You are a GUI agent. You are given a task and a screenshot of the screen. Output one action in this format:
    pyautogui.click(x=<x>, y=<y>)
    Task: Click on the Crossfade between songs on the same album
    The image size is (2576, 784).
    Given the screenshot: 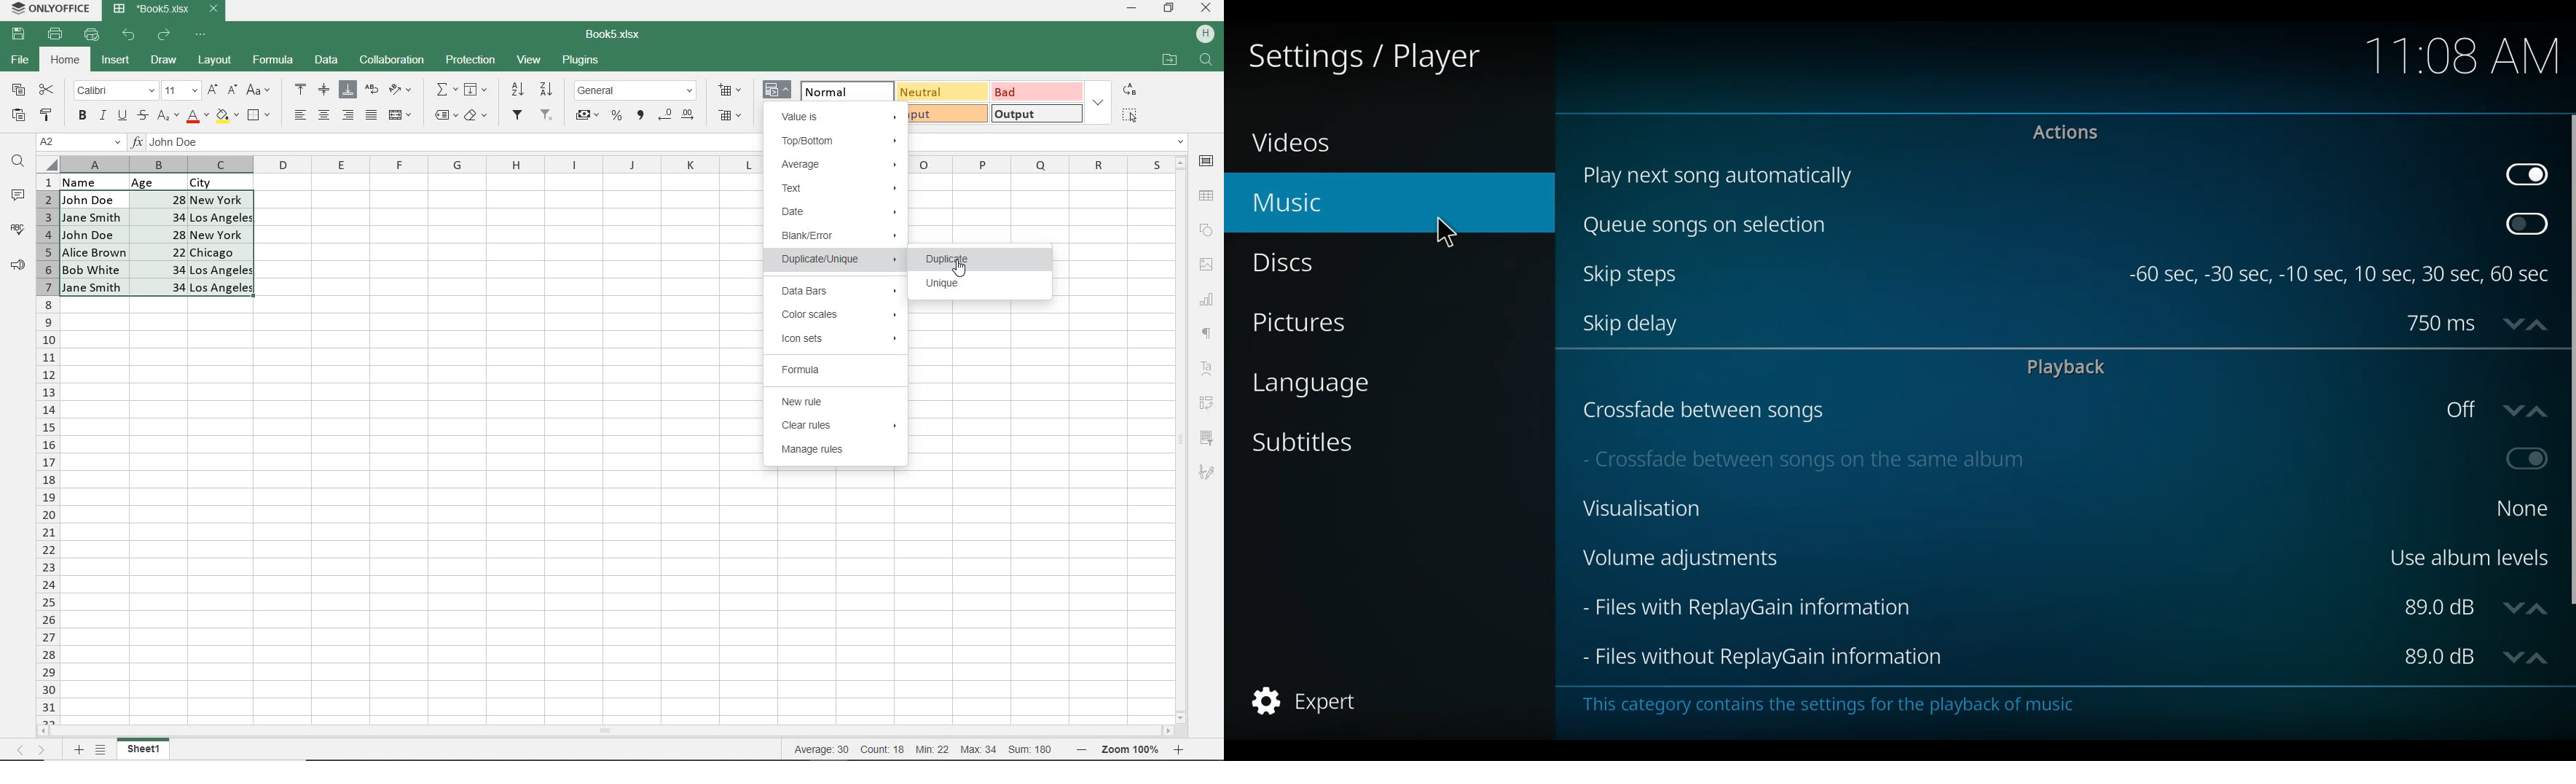 What is the action you would take?
    pyautogui.click(x=2012, y=457)
    